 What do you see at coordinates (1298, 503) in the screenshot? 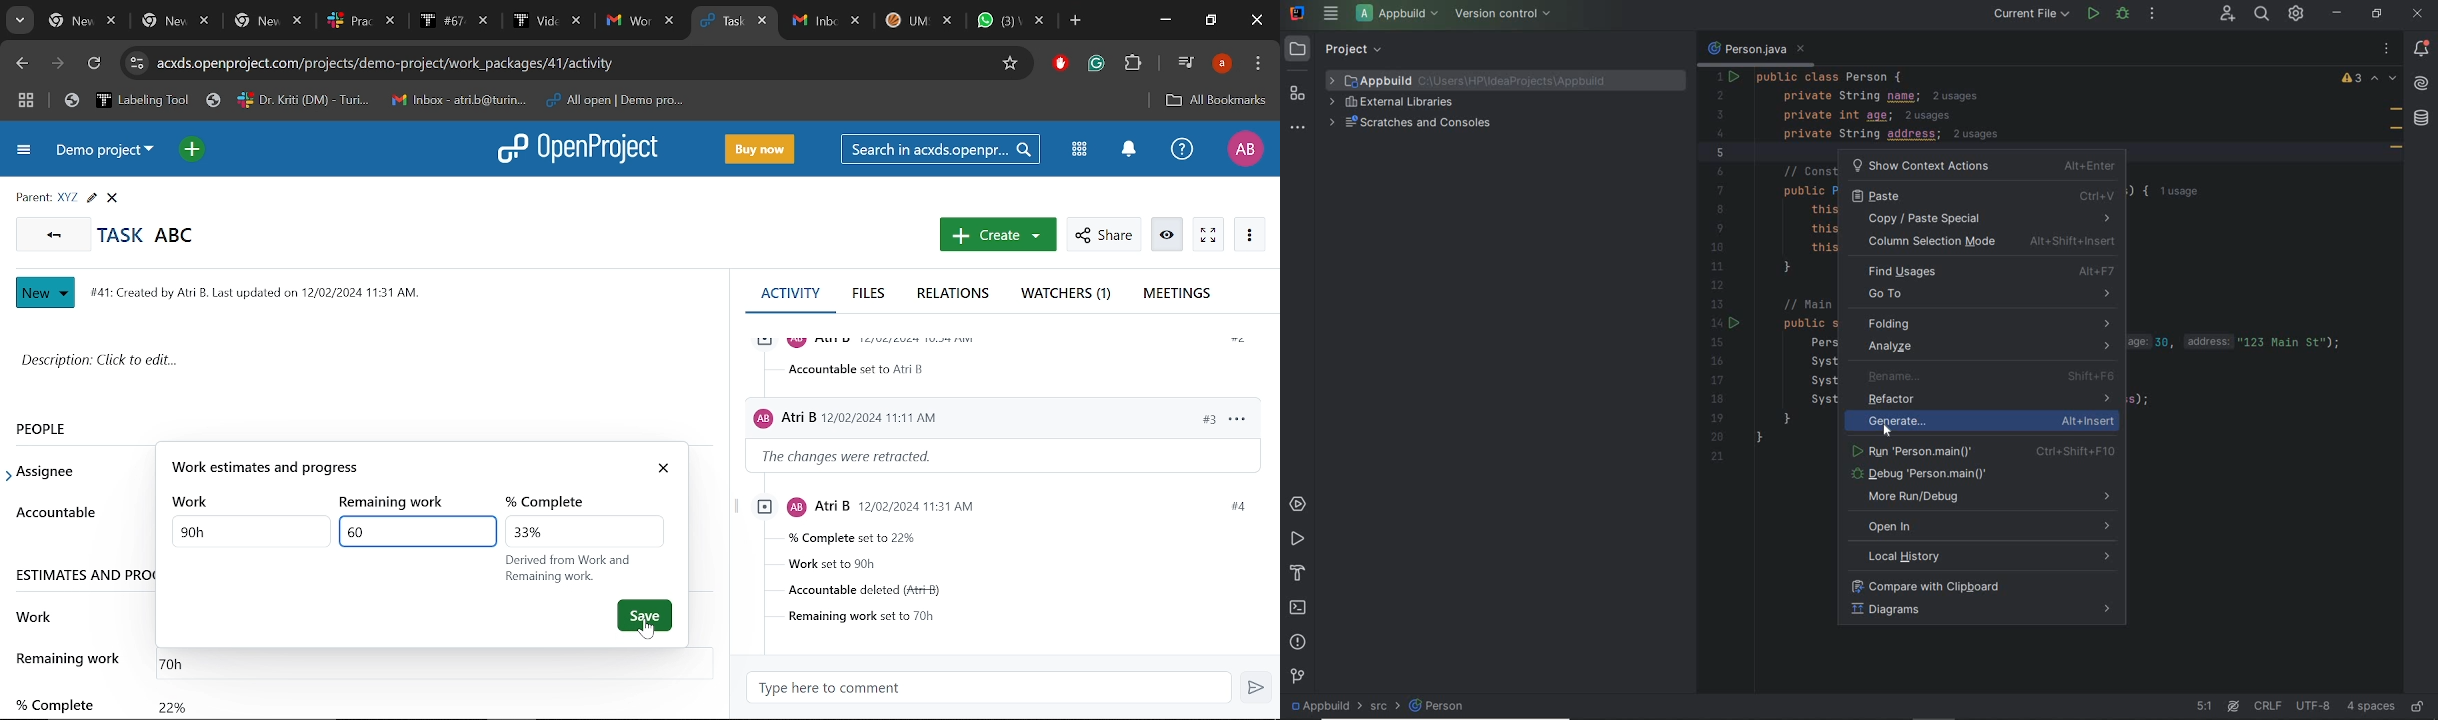
I see `services` at bounding box center [1298, 503].